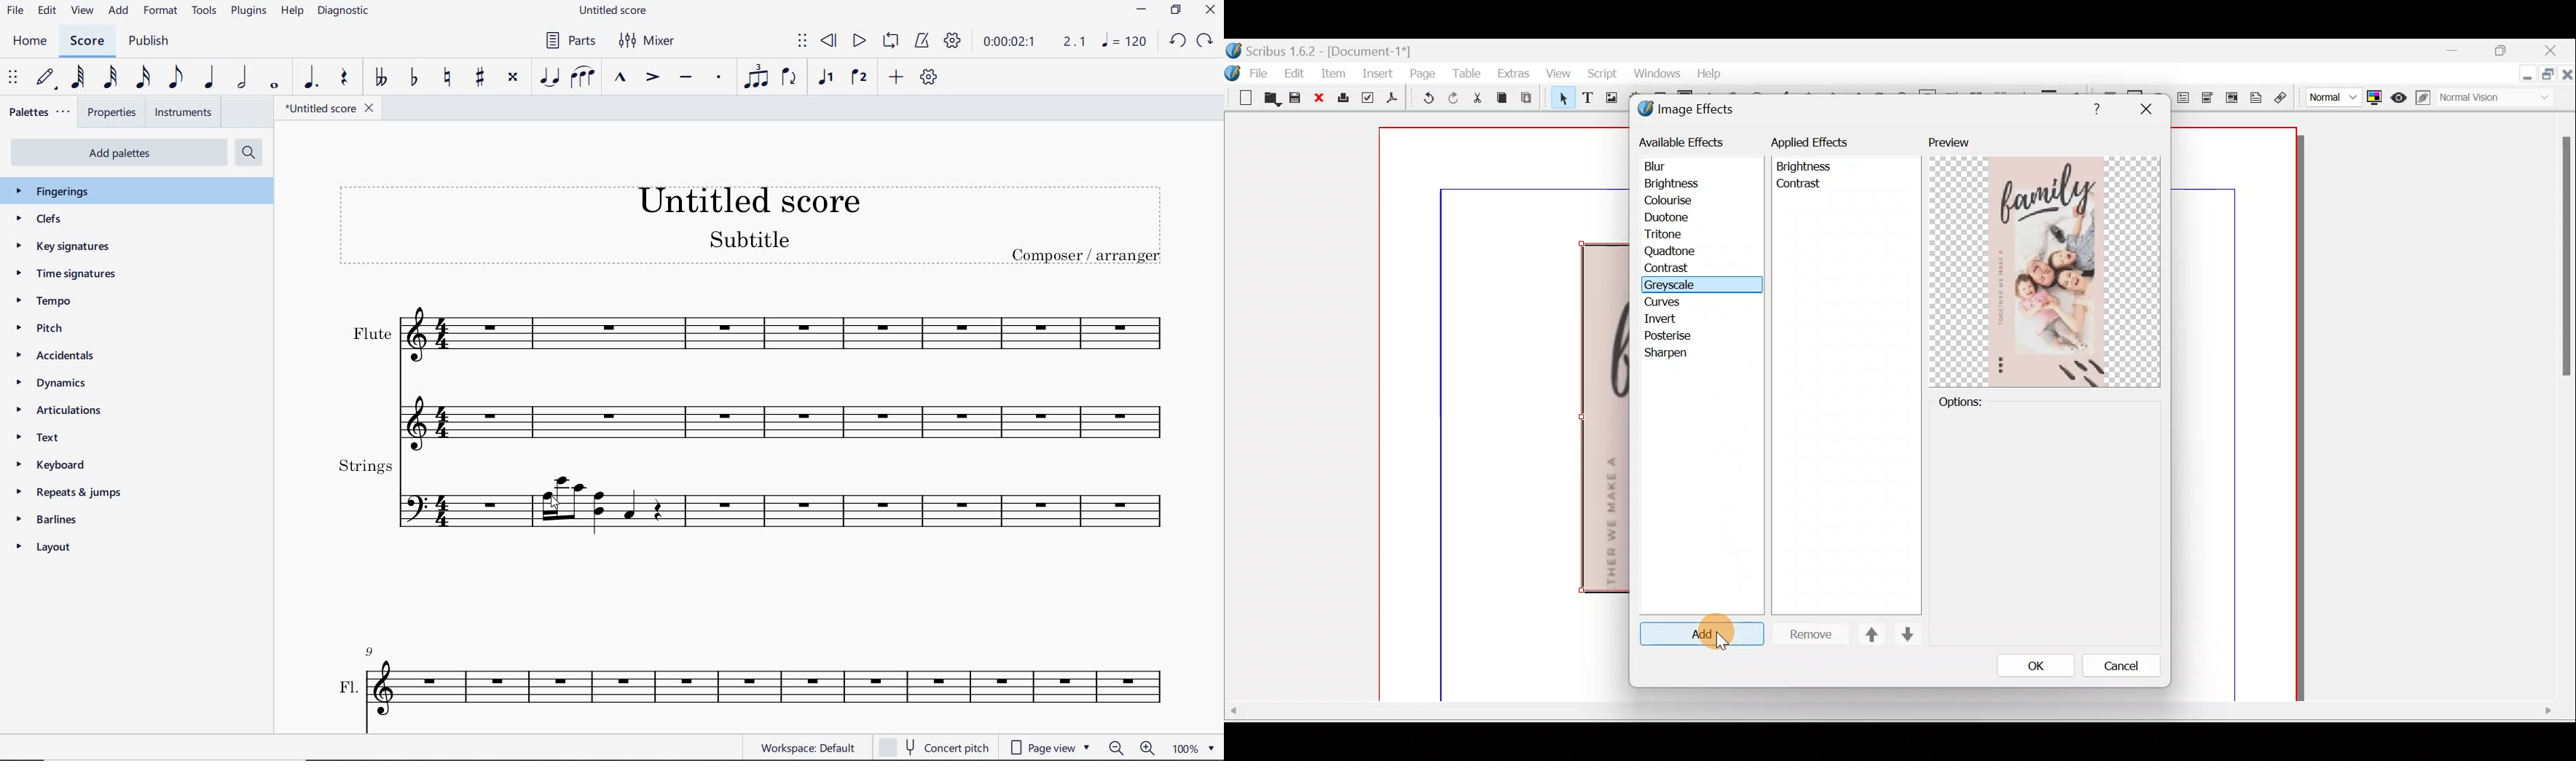 The width and height of the screenshot is (2576, 784). Describe the element at coordinates (1468, 75) in the screenshot. I see `Table` at that location.